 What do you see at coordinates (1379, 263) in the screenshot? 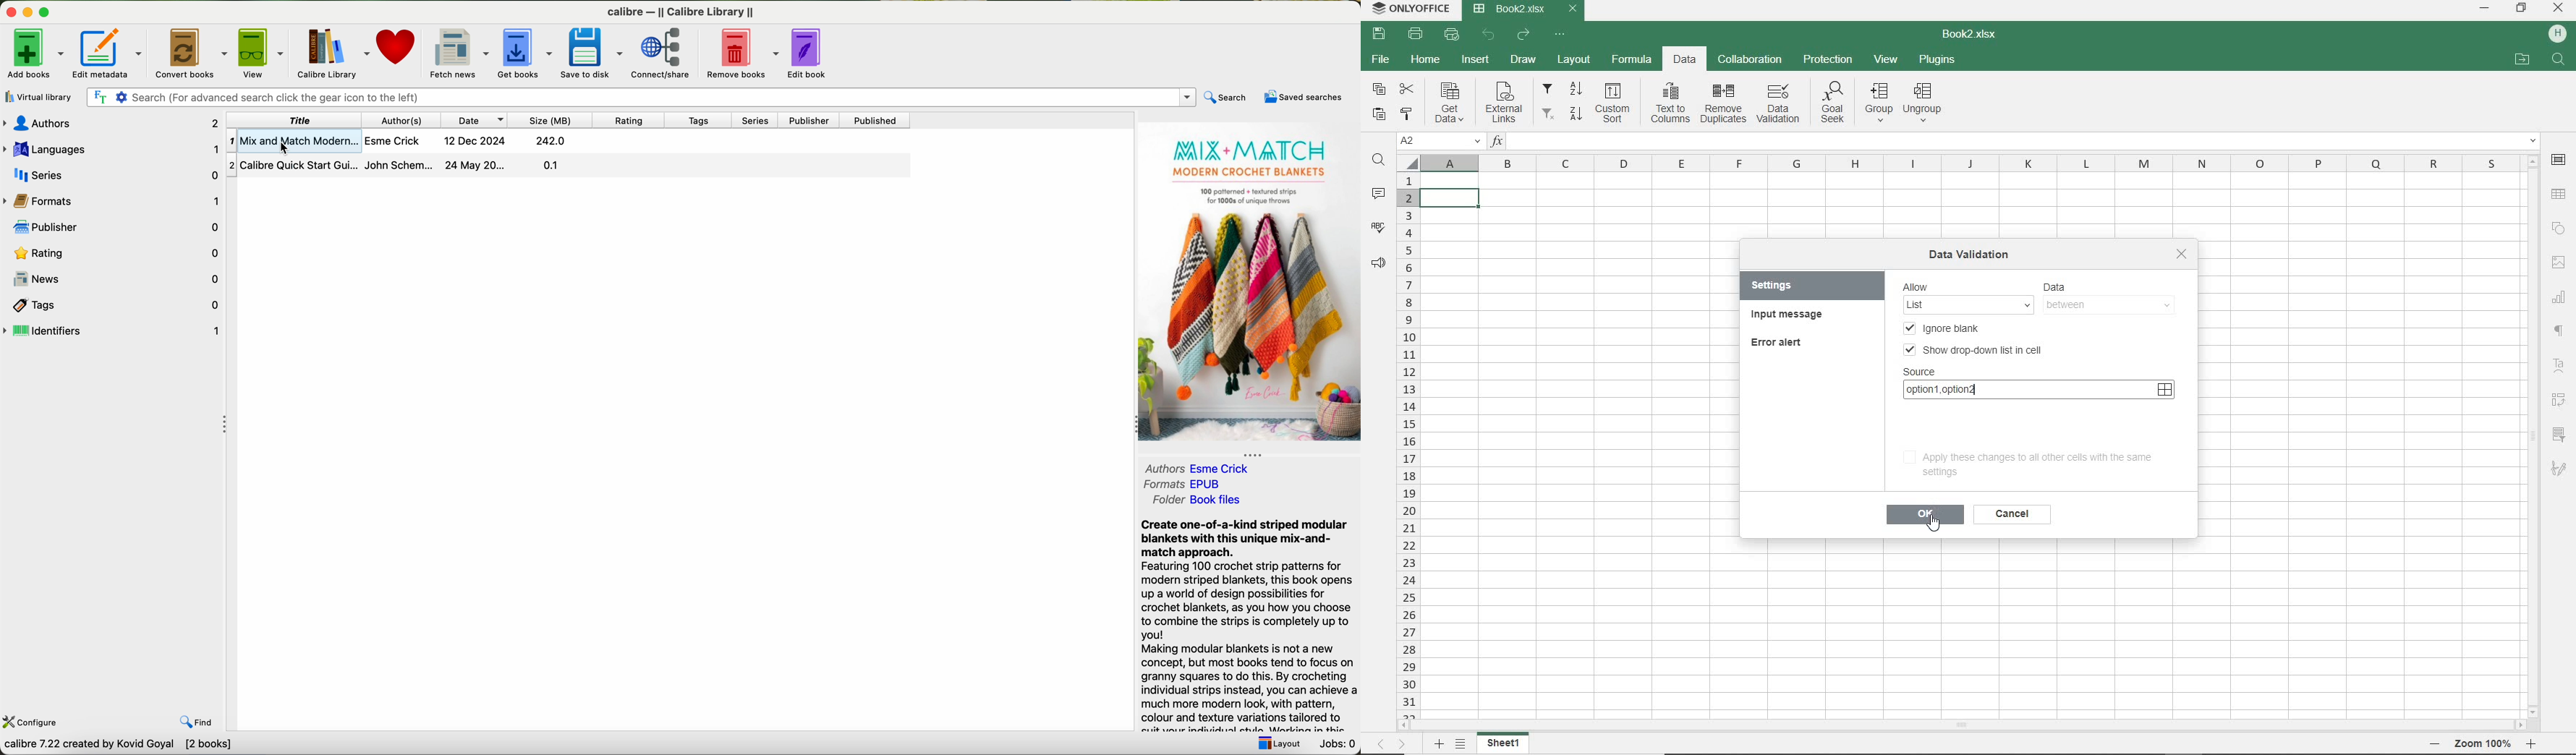
I see `FEEDBACK & SUPPORT` at bounding box center [1379, 263].